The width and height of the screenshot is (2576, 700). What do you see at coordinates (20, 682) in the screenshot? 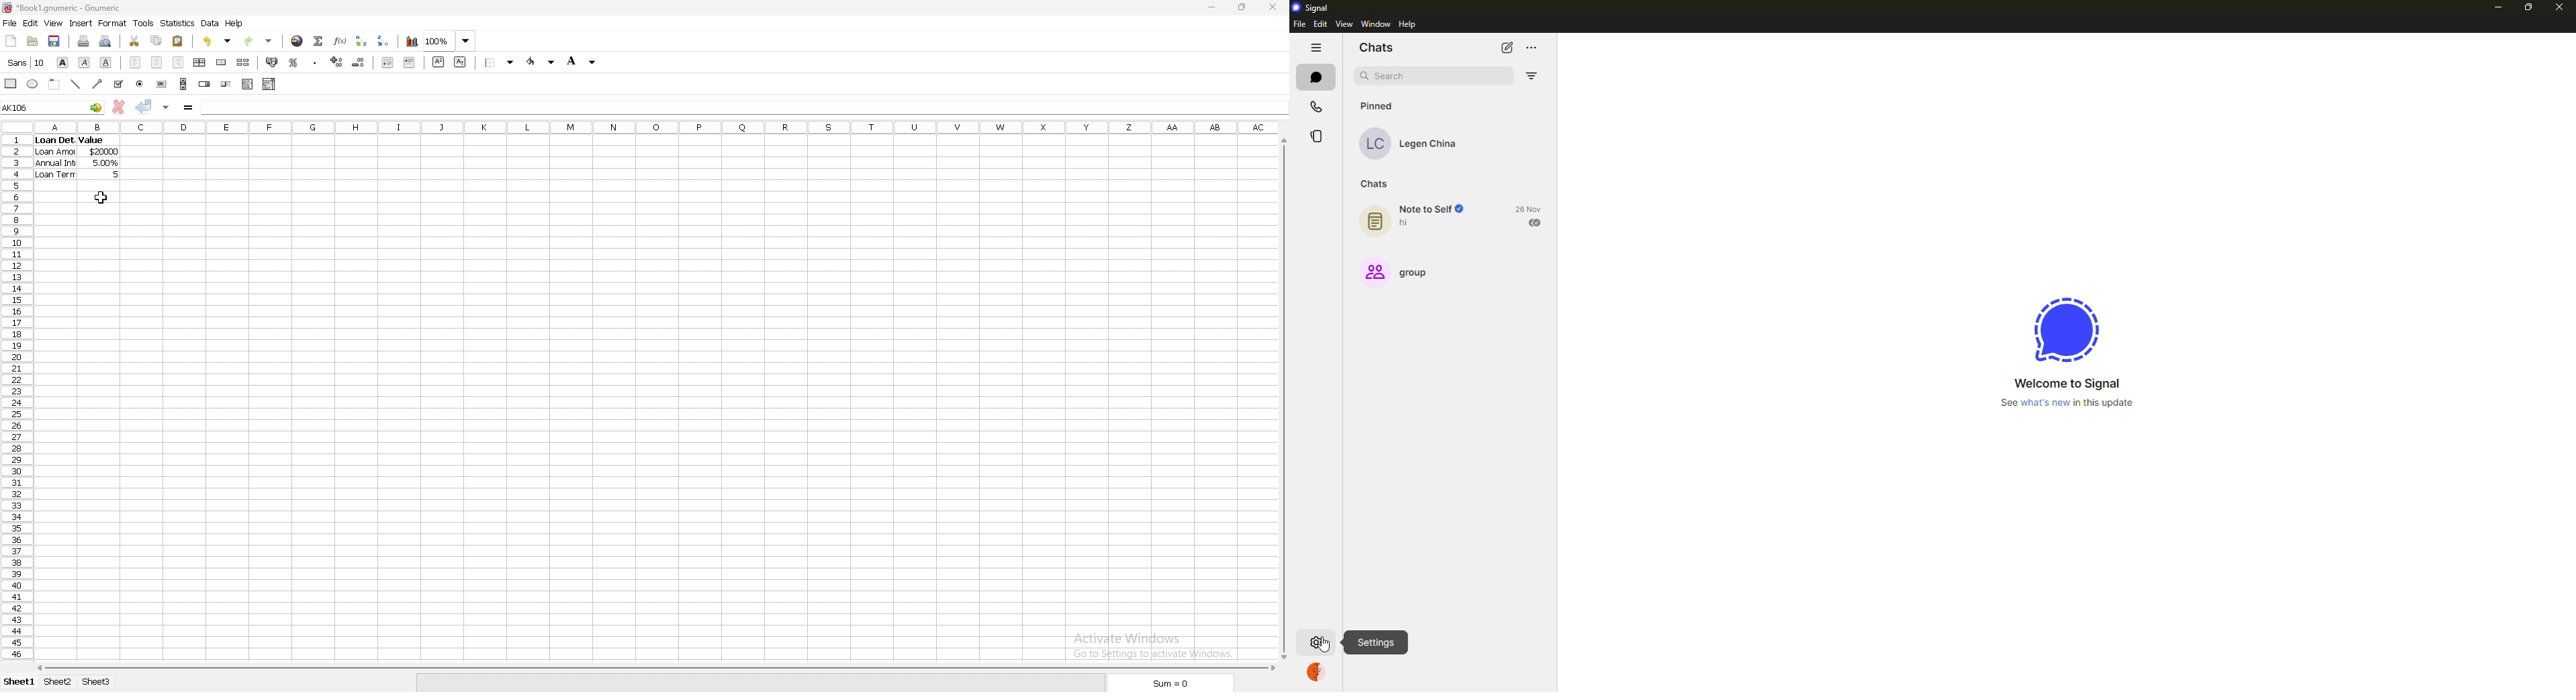
I see `sheet 1` at bounding box center [20, 682].